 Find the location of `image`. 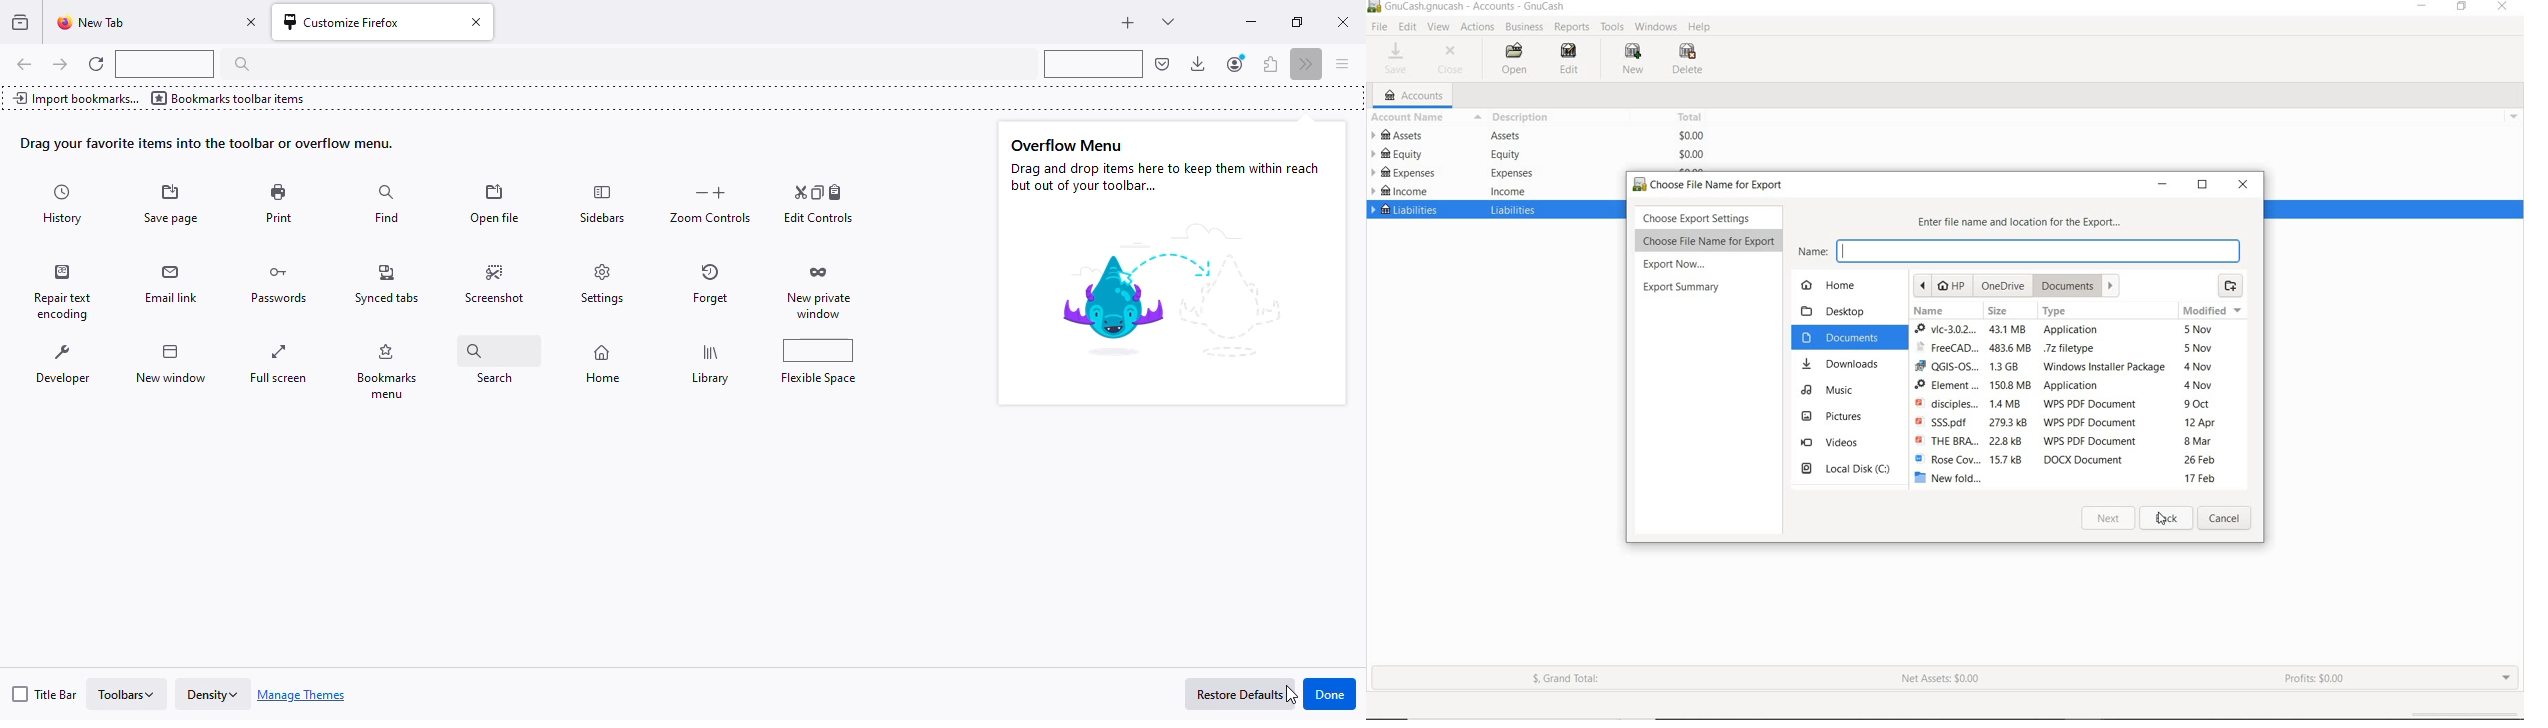

image is located at coordinates (1175, 312).